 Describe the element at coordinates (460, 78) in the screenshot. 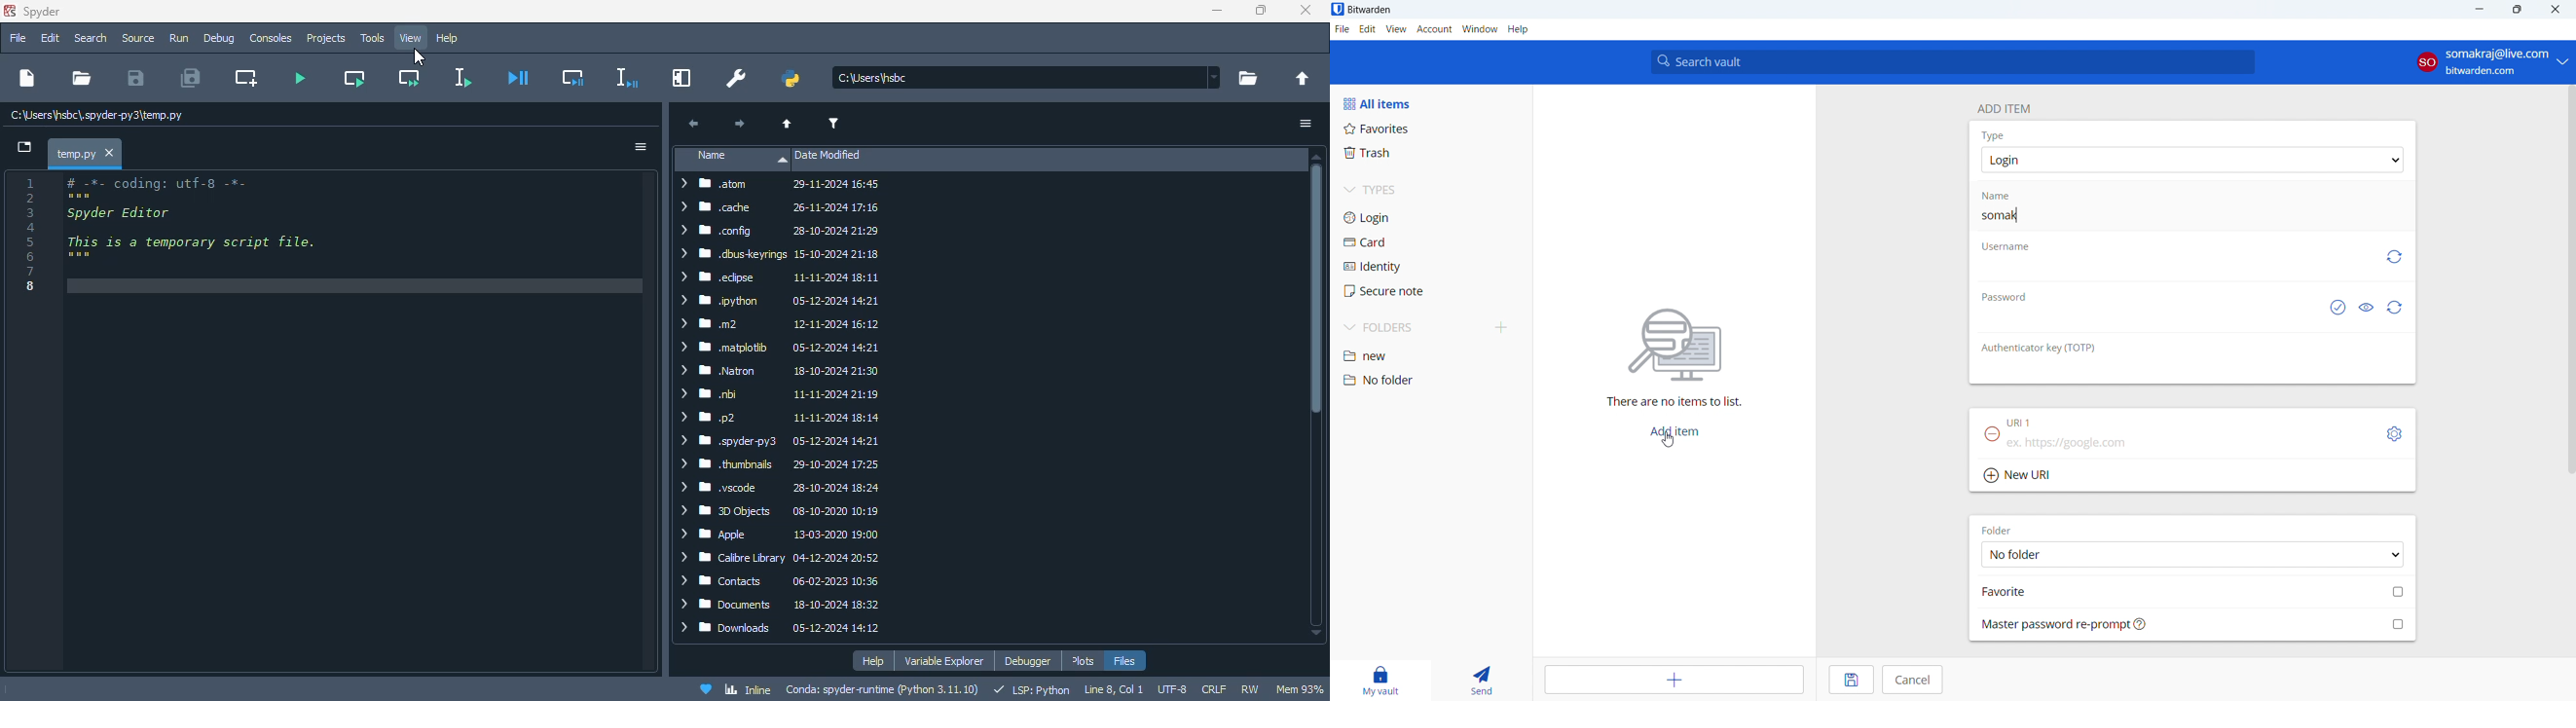

I see `run selection or current line` at that location.